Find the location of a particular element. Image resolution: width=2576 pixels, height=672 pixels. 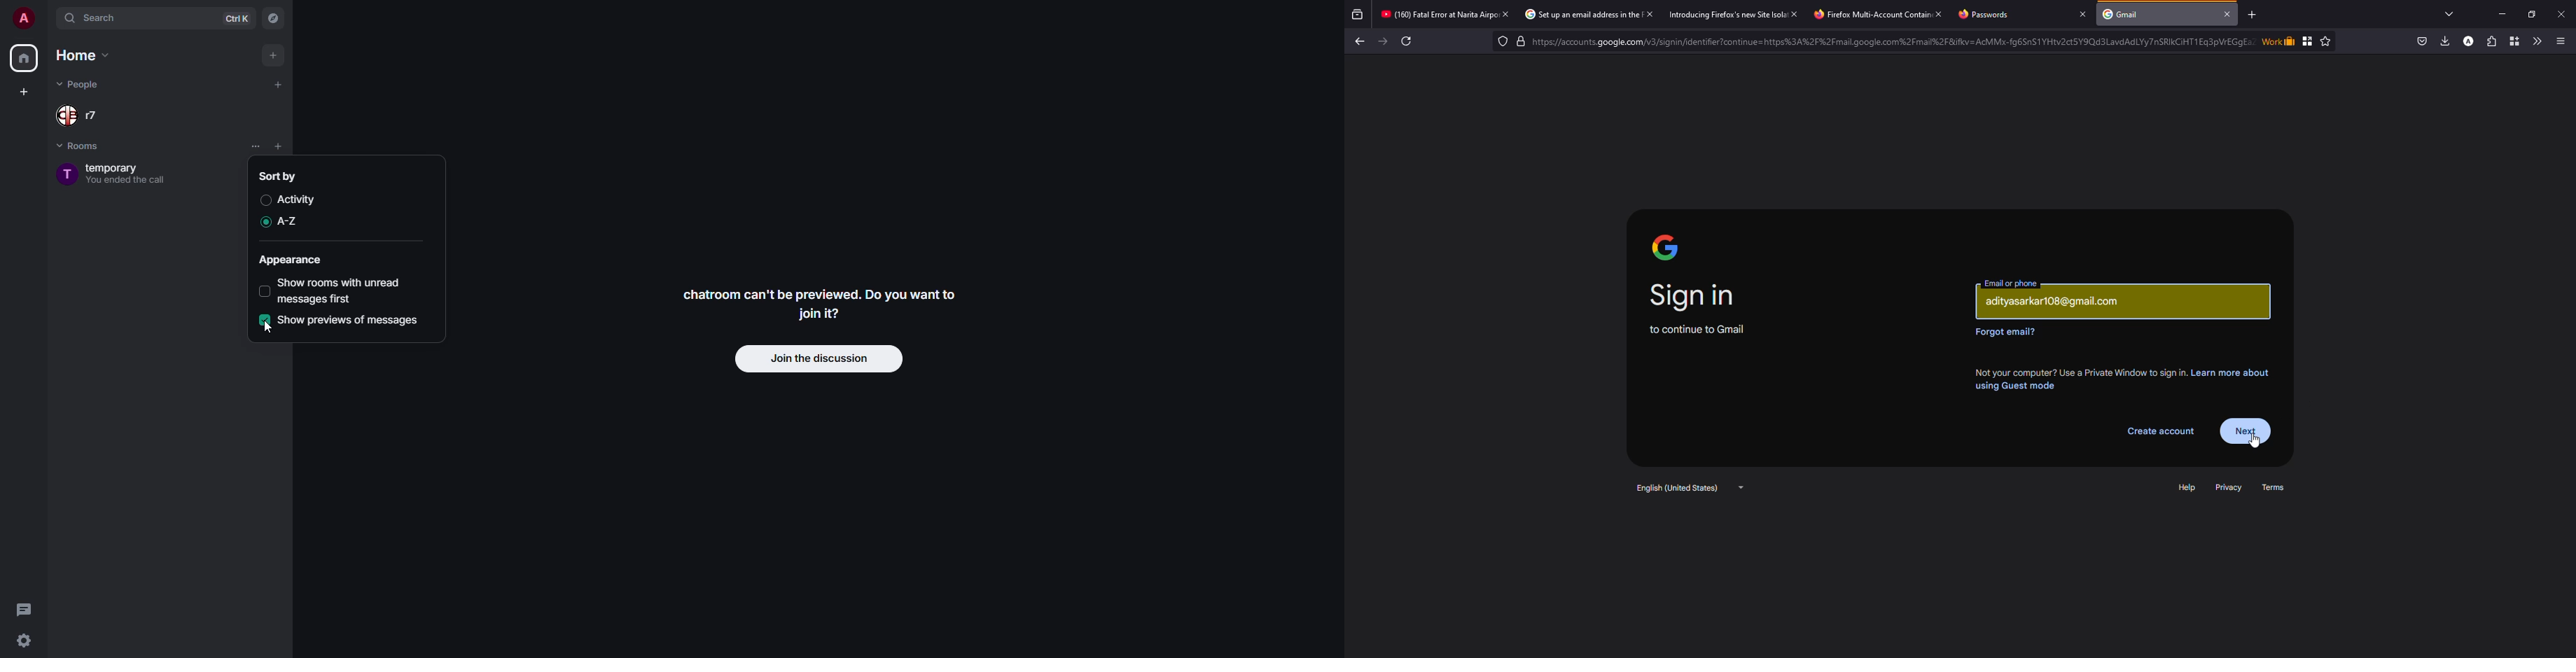

add is located at coordinates (274, 56).